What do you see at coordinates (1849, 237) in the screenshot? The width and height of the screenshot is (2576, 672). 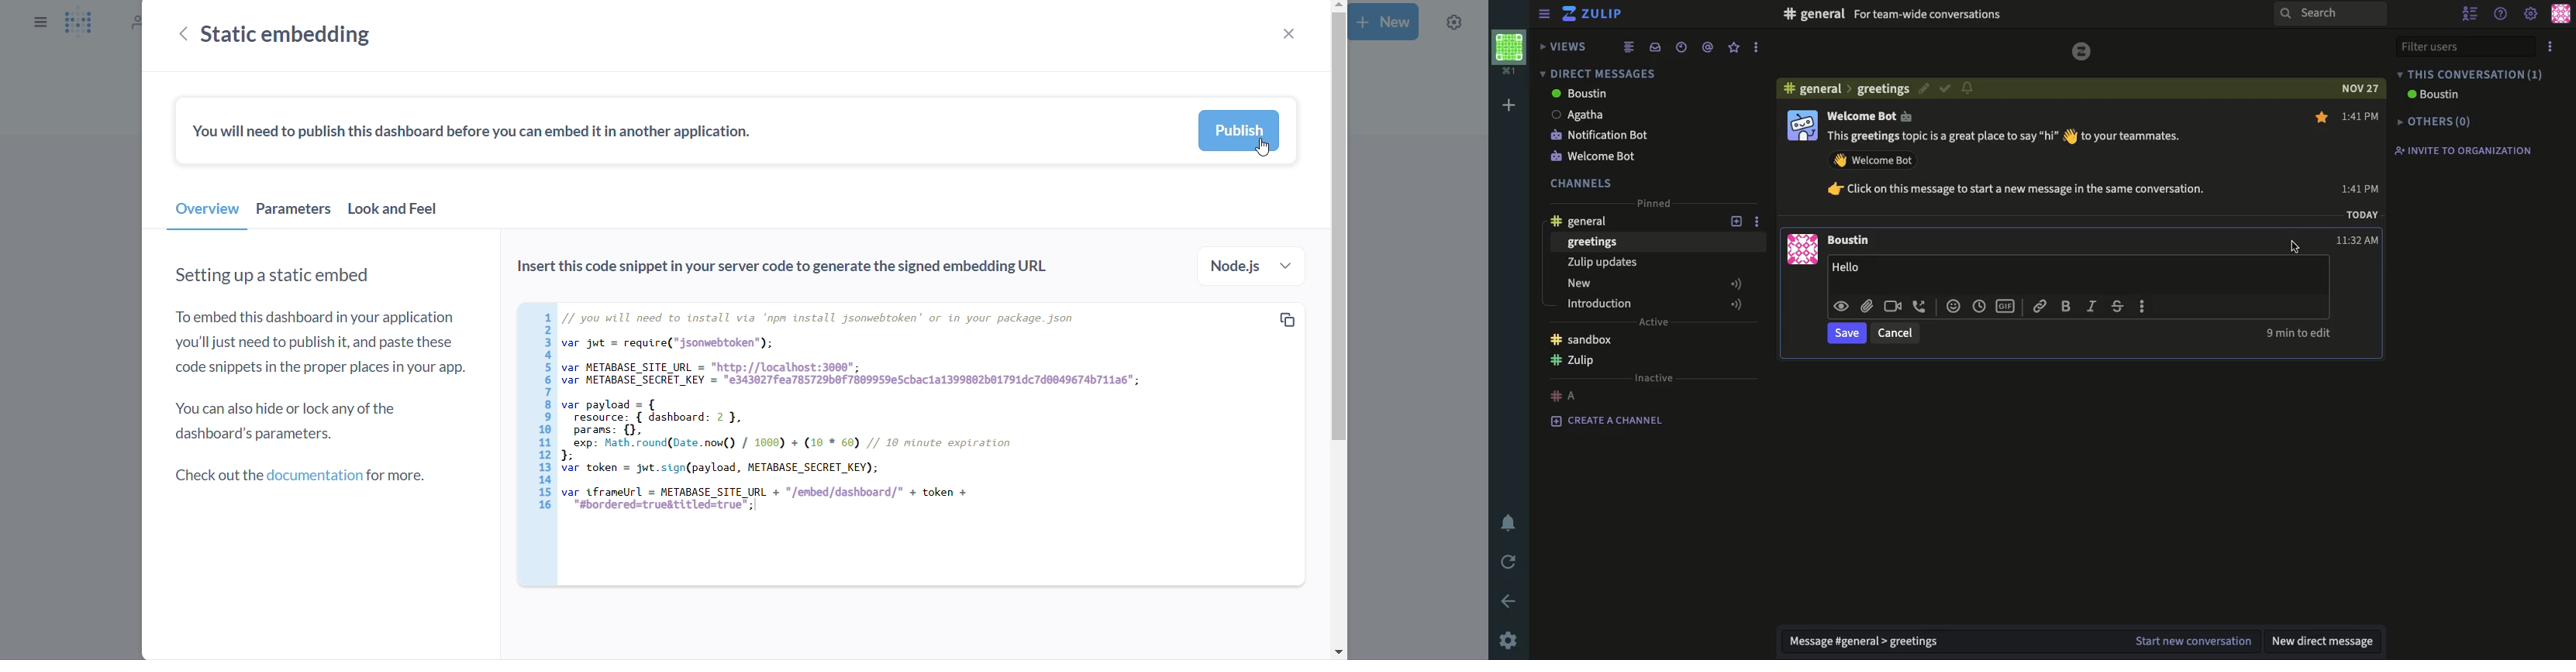 I see `Boustin` at bounding box center [1849, 237].